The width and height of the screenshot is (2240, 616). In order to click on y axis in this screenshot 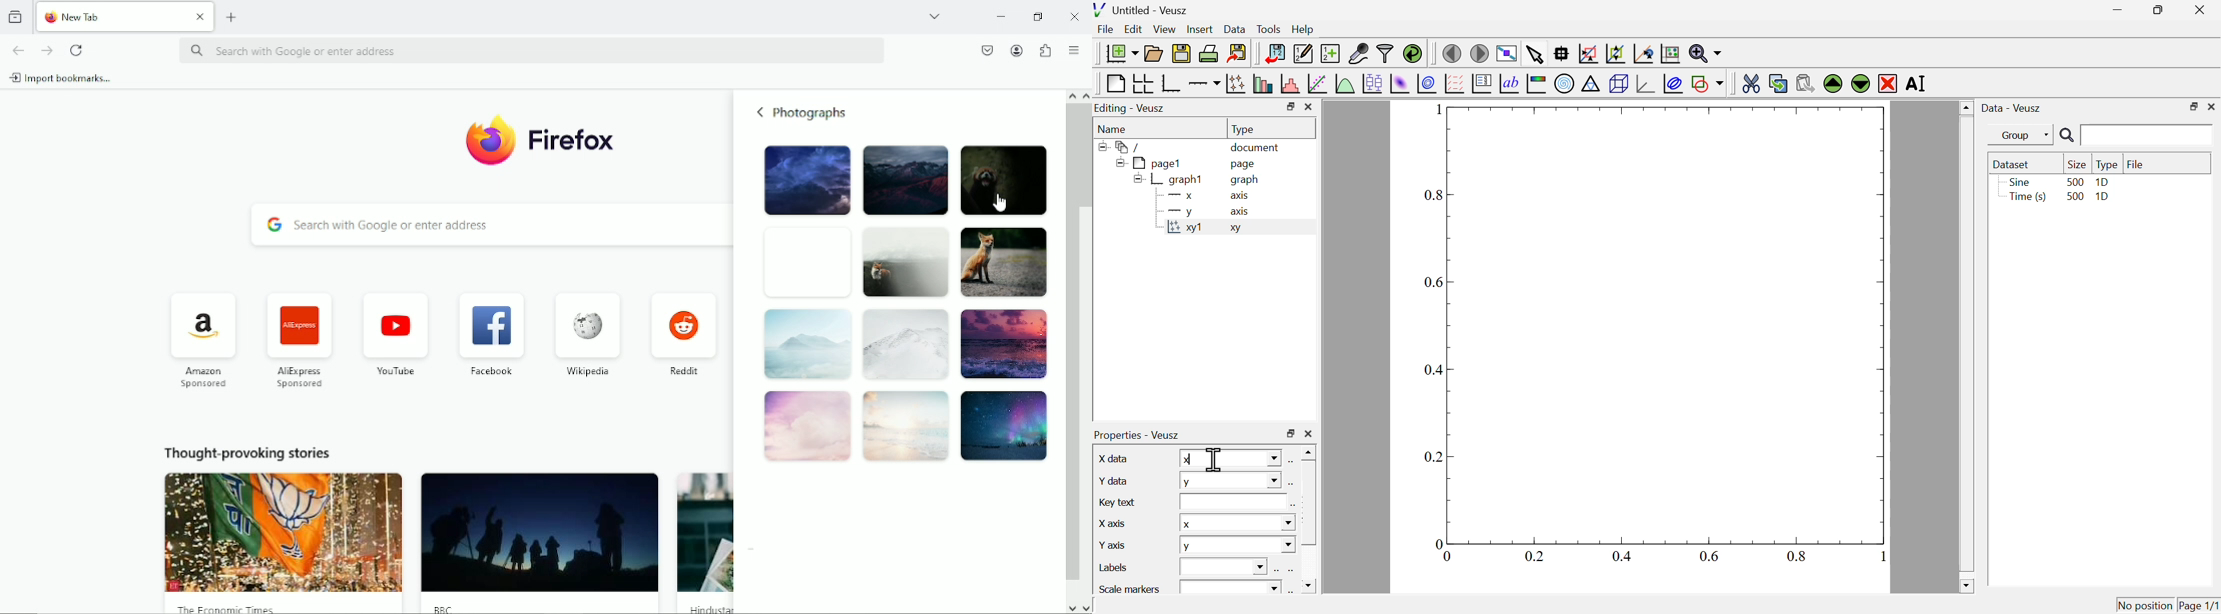, I will do `click(1115, 543)`.